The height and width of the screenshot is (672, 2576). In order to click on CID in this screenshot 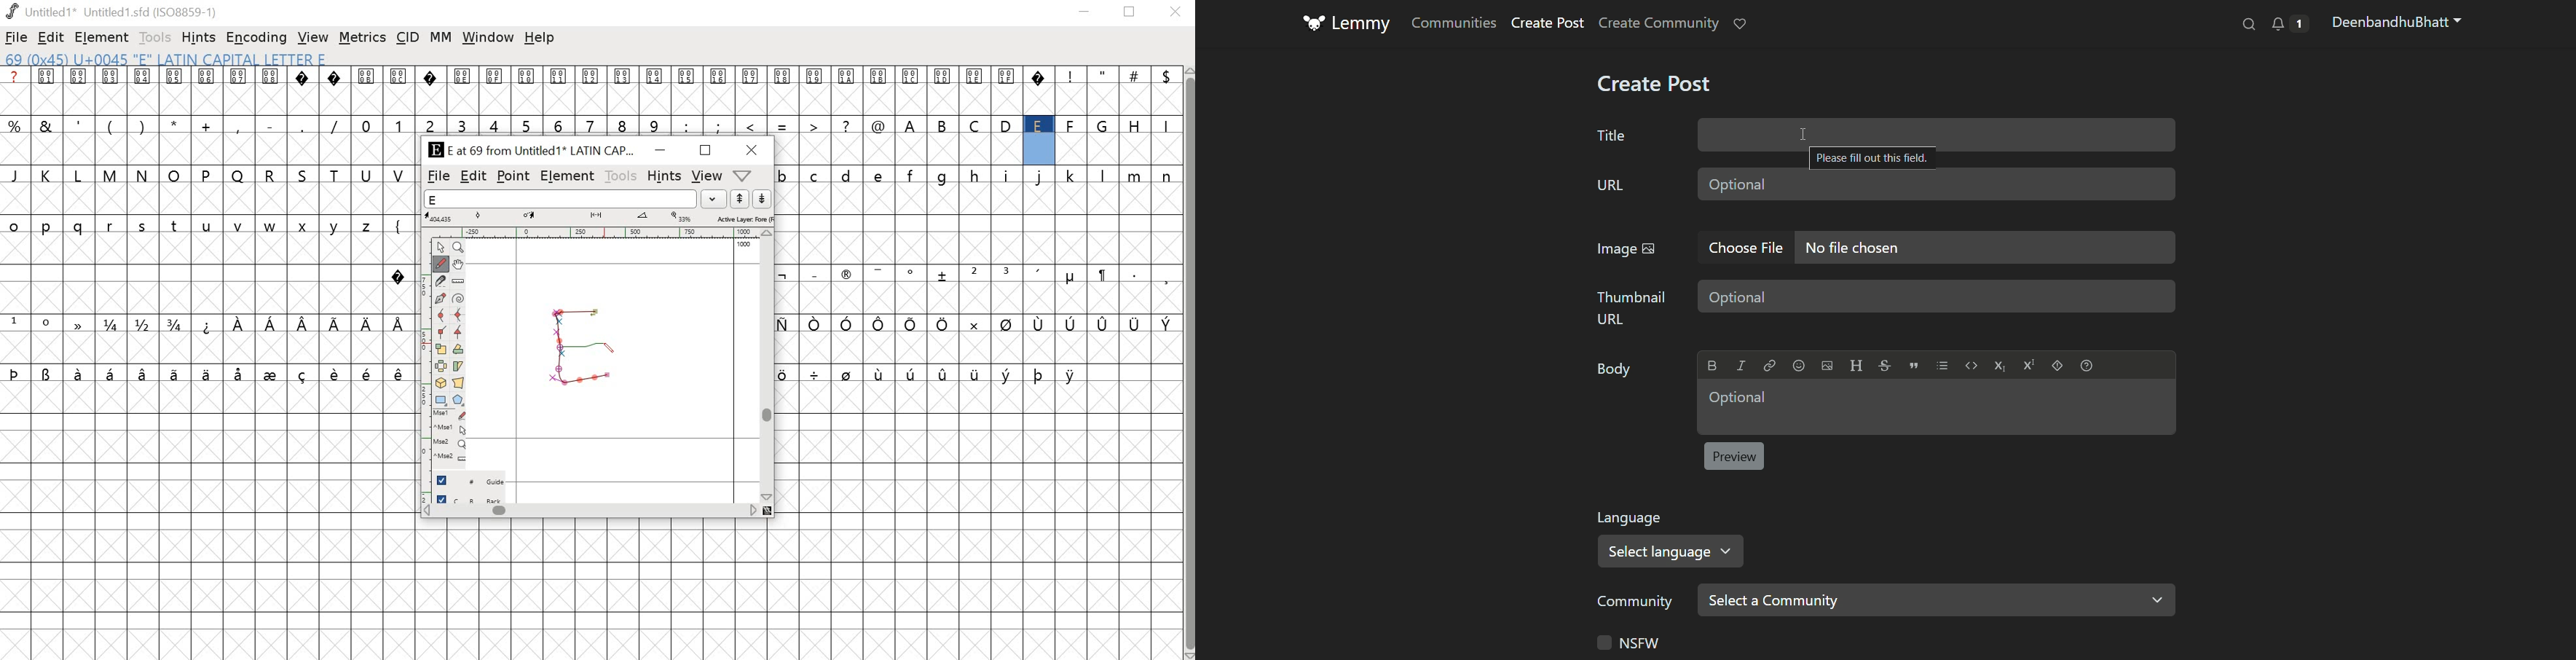, I will do `click(408, 39)`.